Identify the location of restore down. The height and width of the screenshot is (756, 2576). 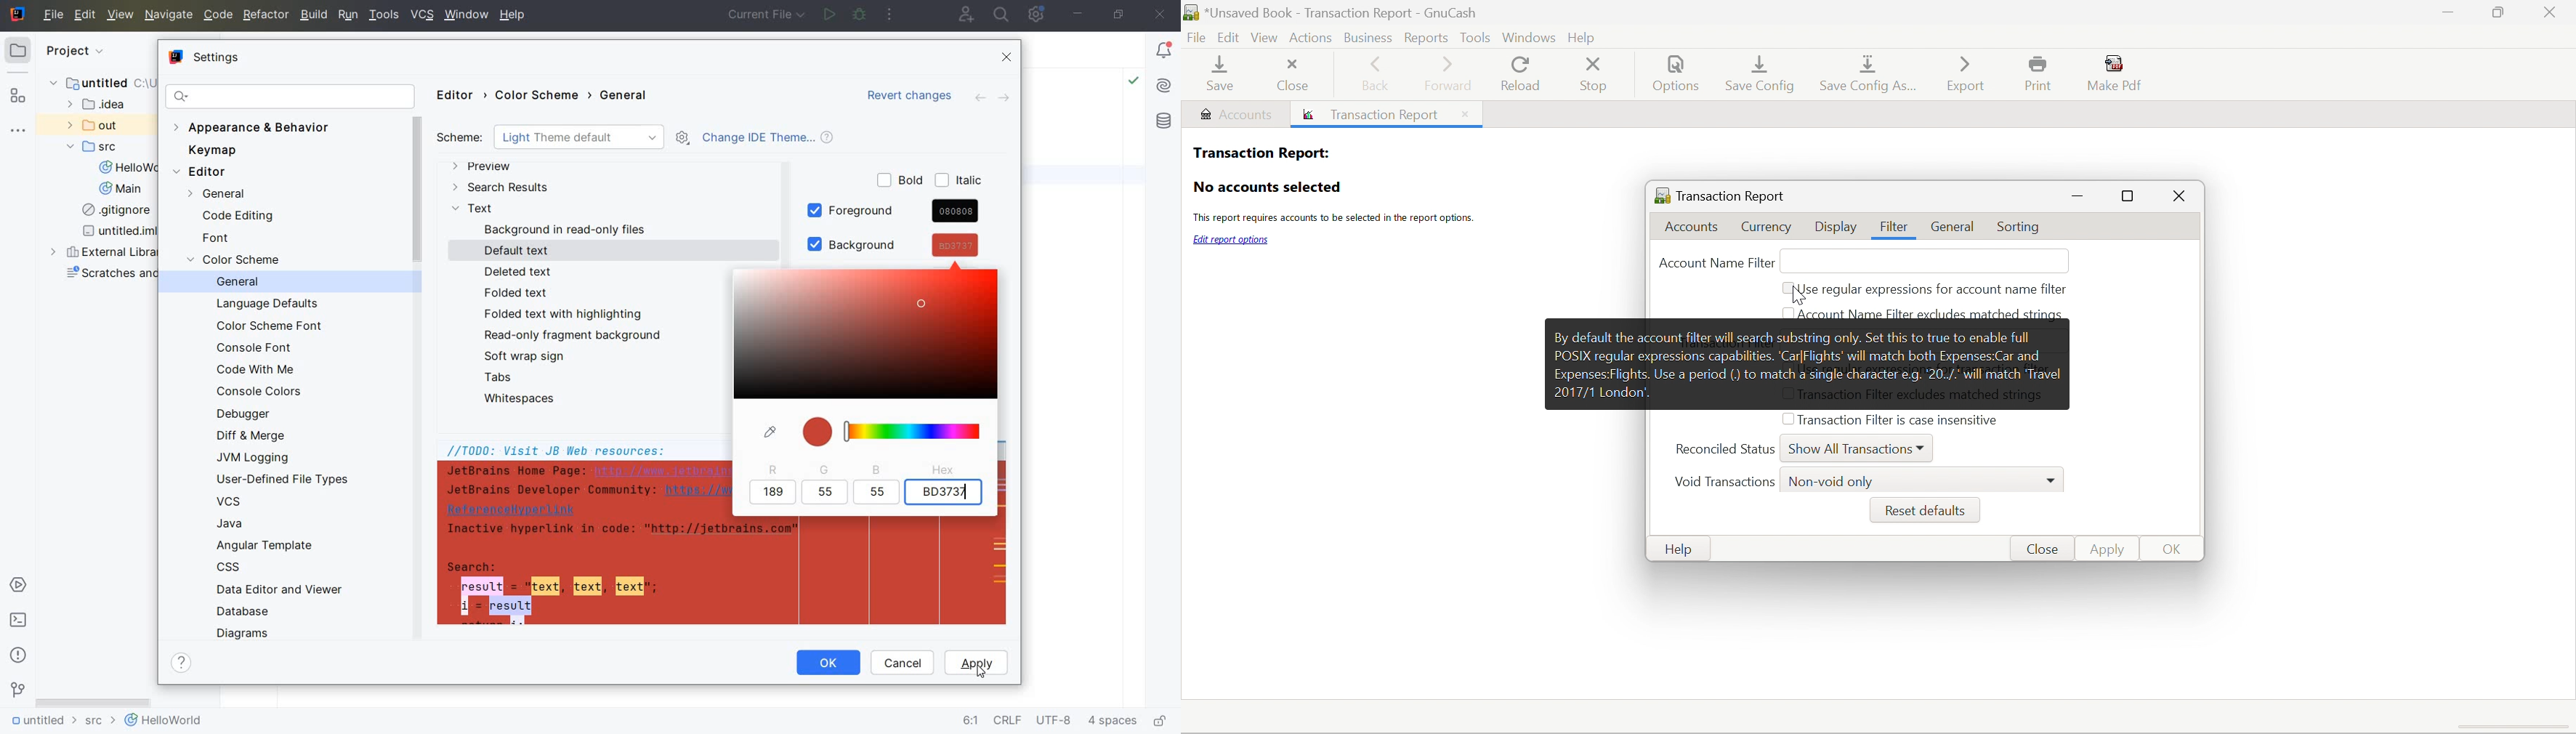
(1121, 15).